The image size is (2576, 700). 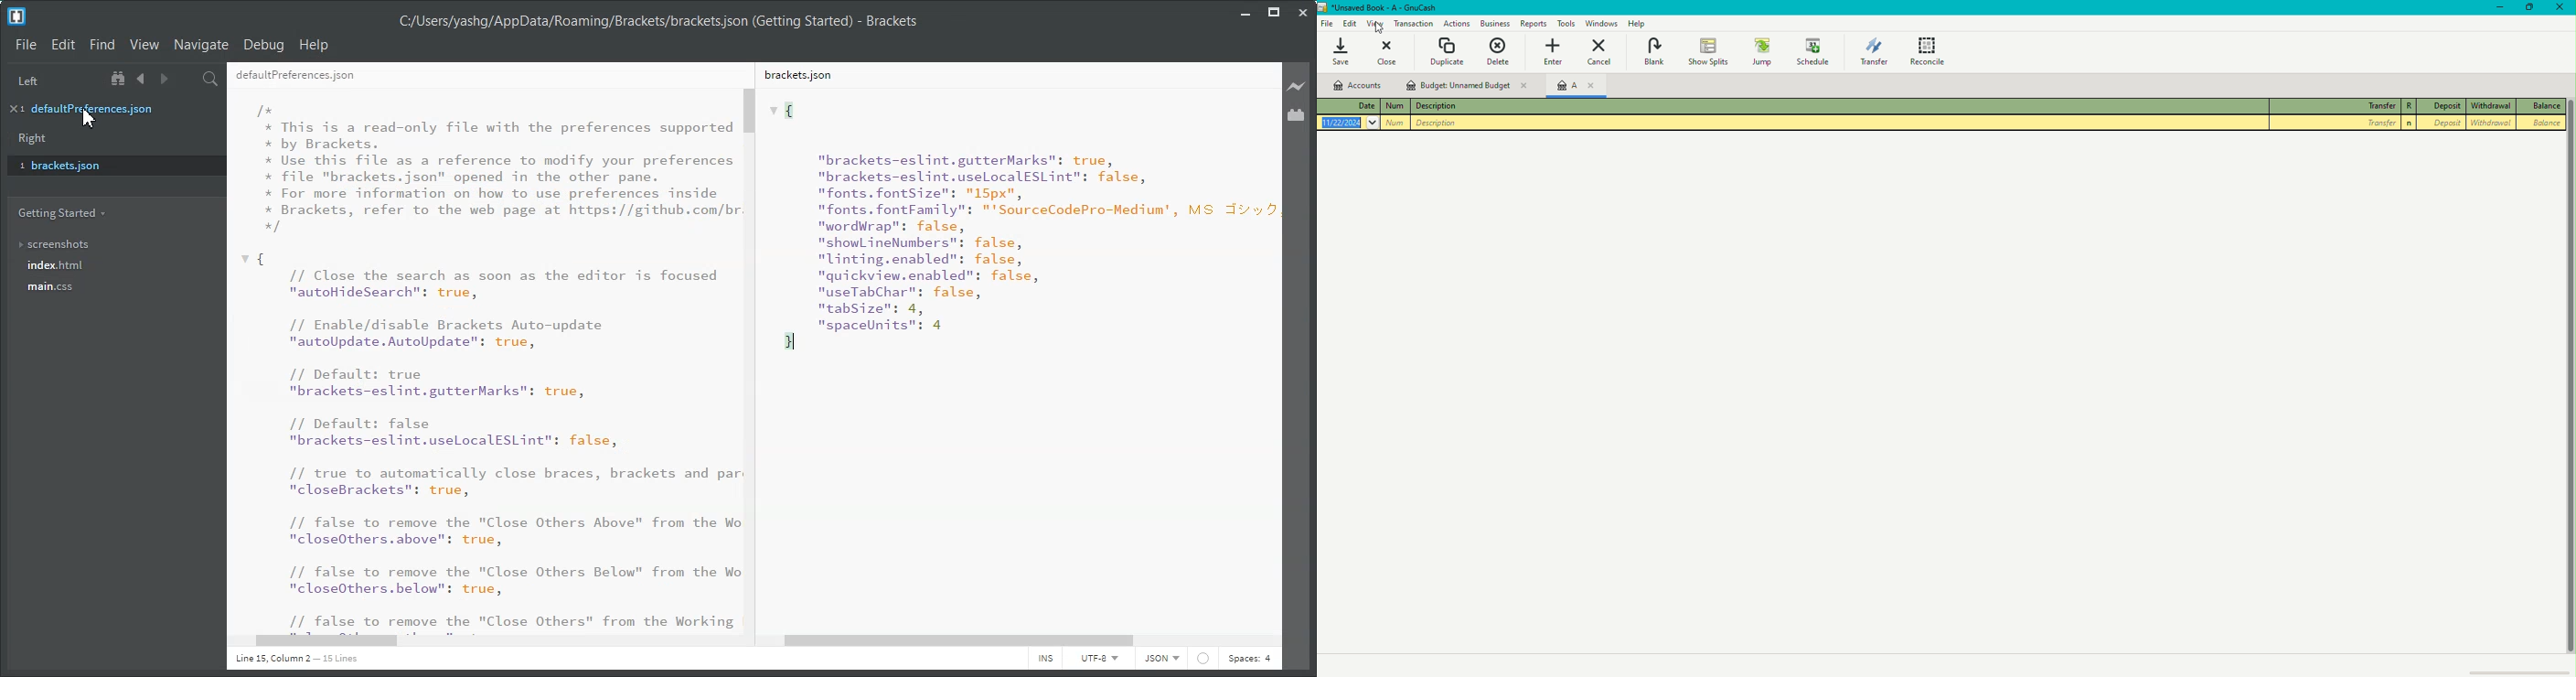 What do you see at coordinates (1350, 124) in the screenshot?
I see `Date` at bounding box center [1350, 124].